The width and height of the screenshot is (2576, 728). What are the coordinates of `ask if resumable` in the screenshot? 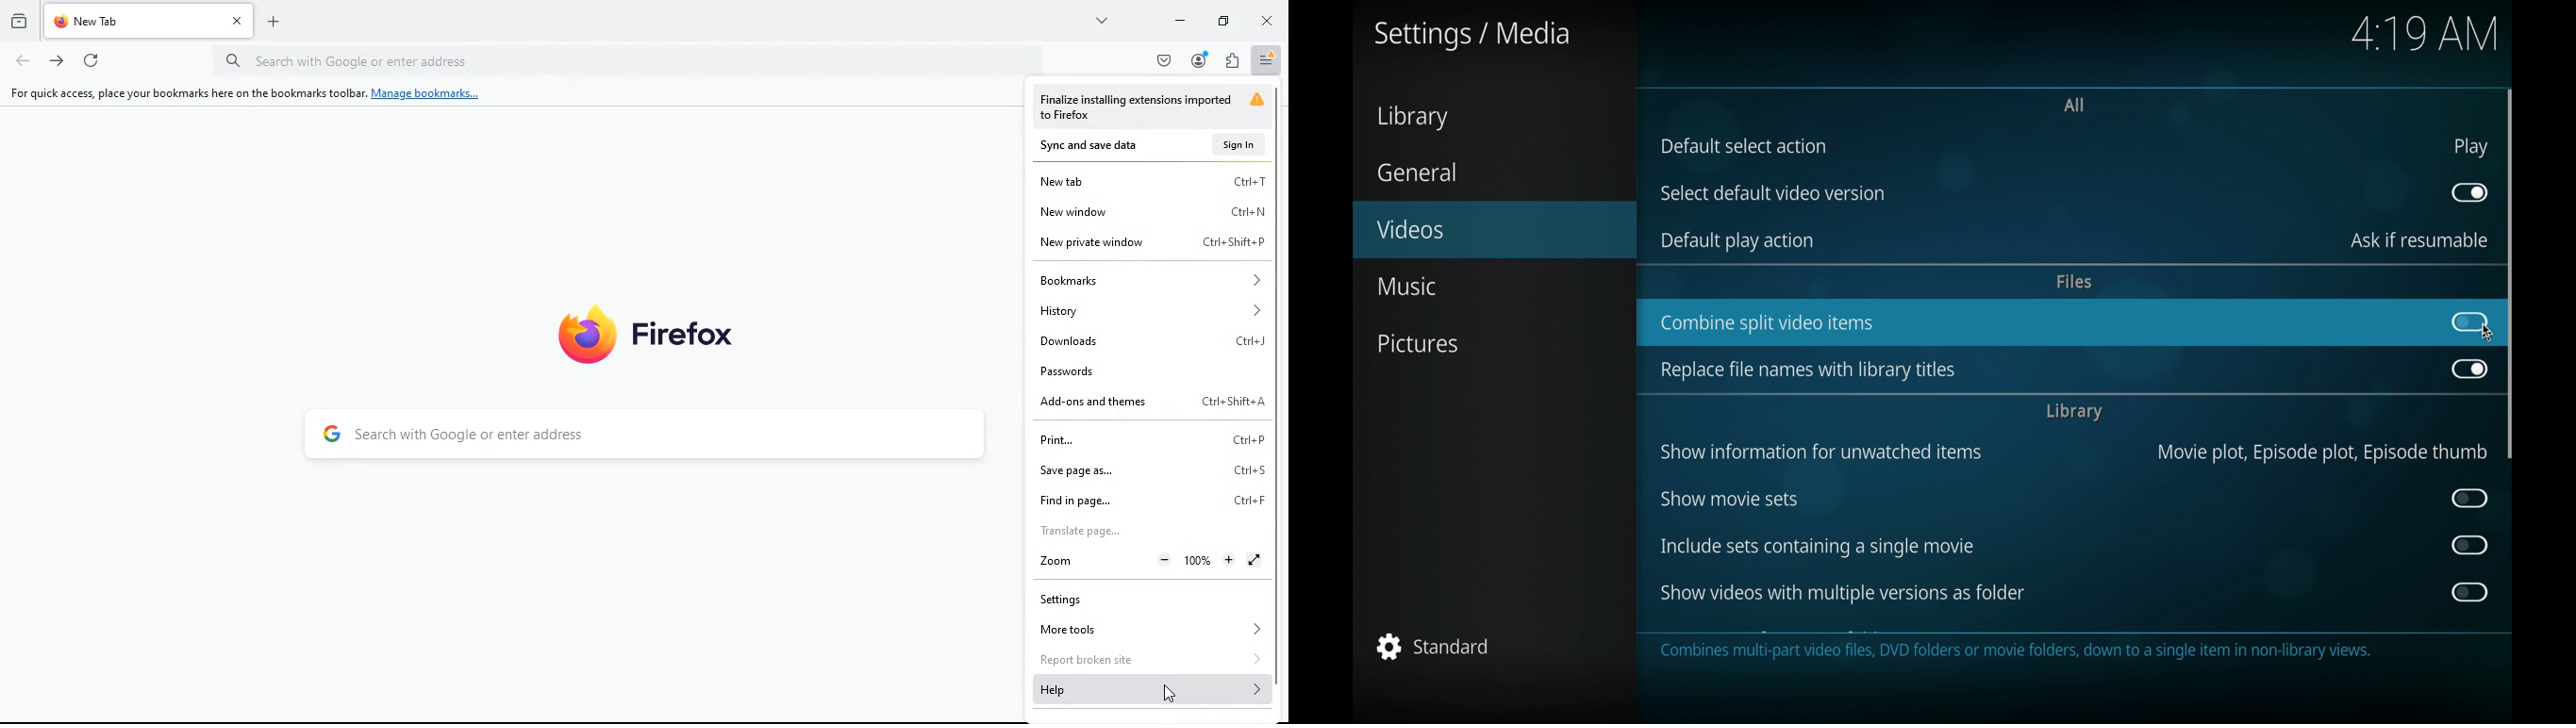 It's located at (2421, 239).